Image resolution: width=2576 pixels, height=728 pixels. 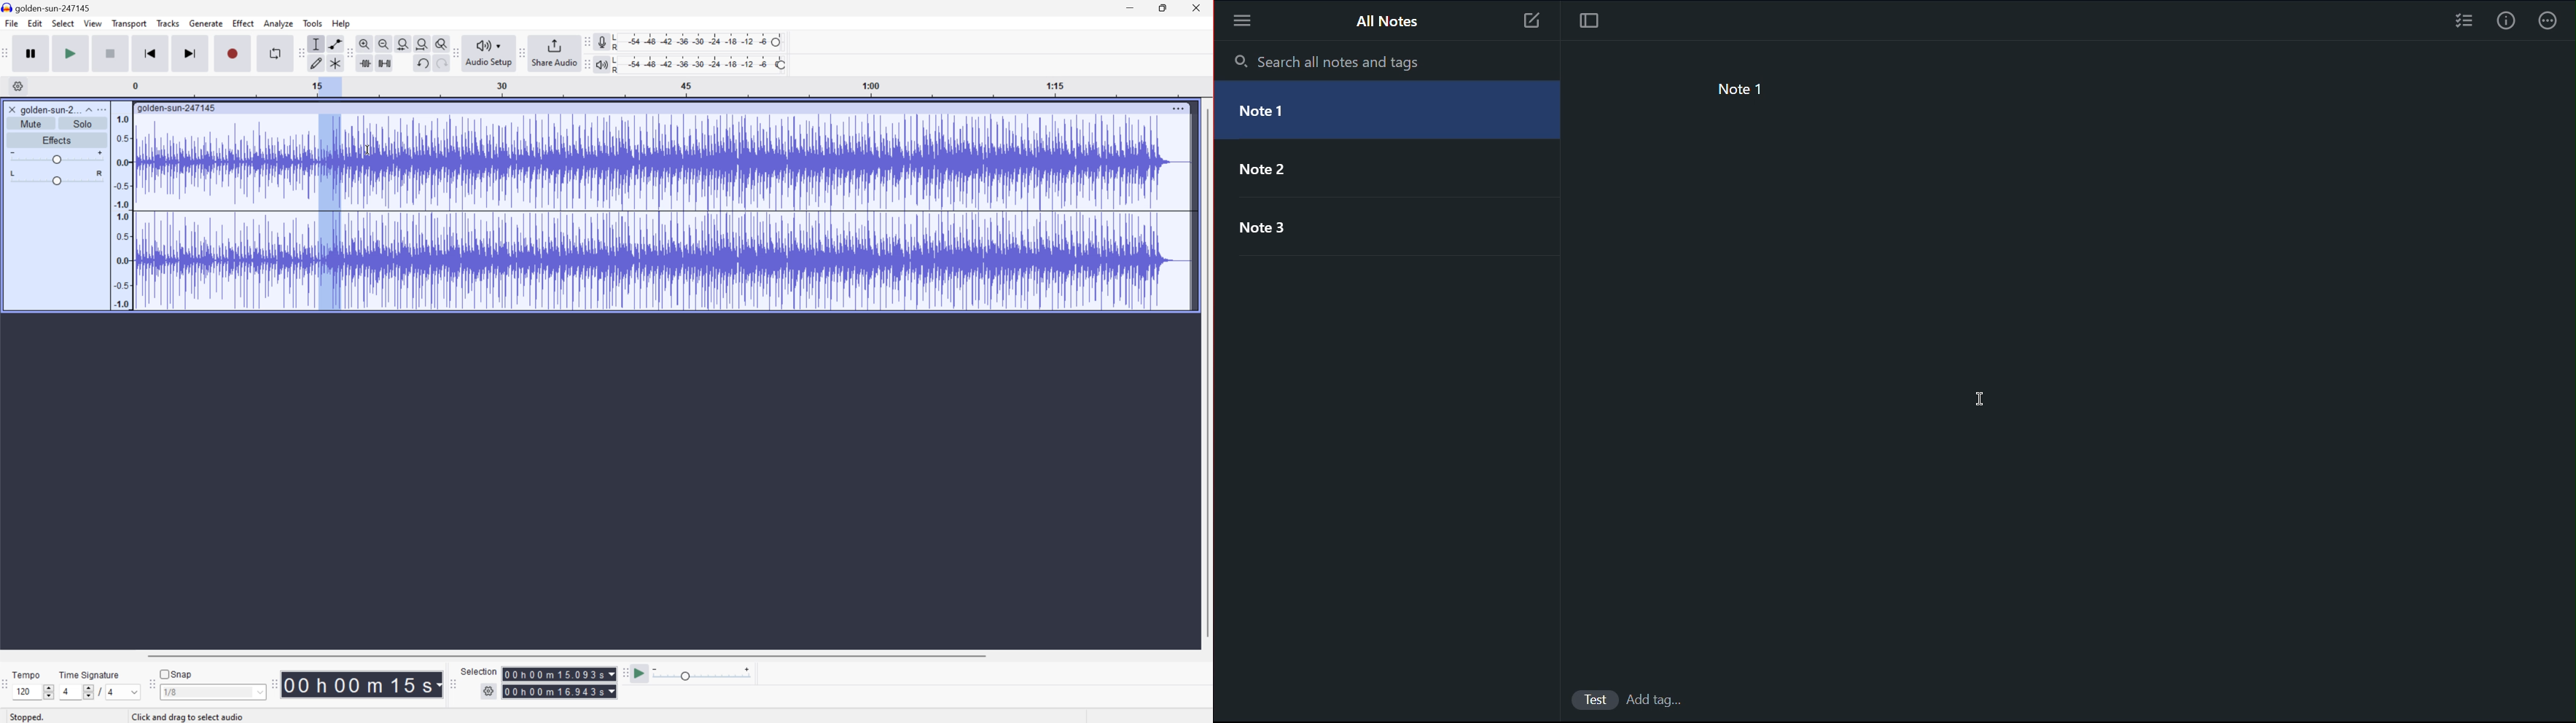 What do you see at coordinates (1589, 699) in the screenshot?
I see `Test` at bounding box center [1589, 699].